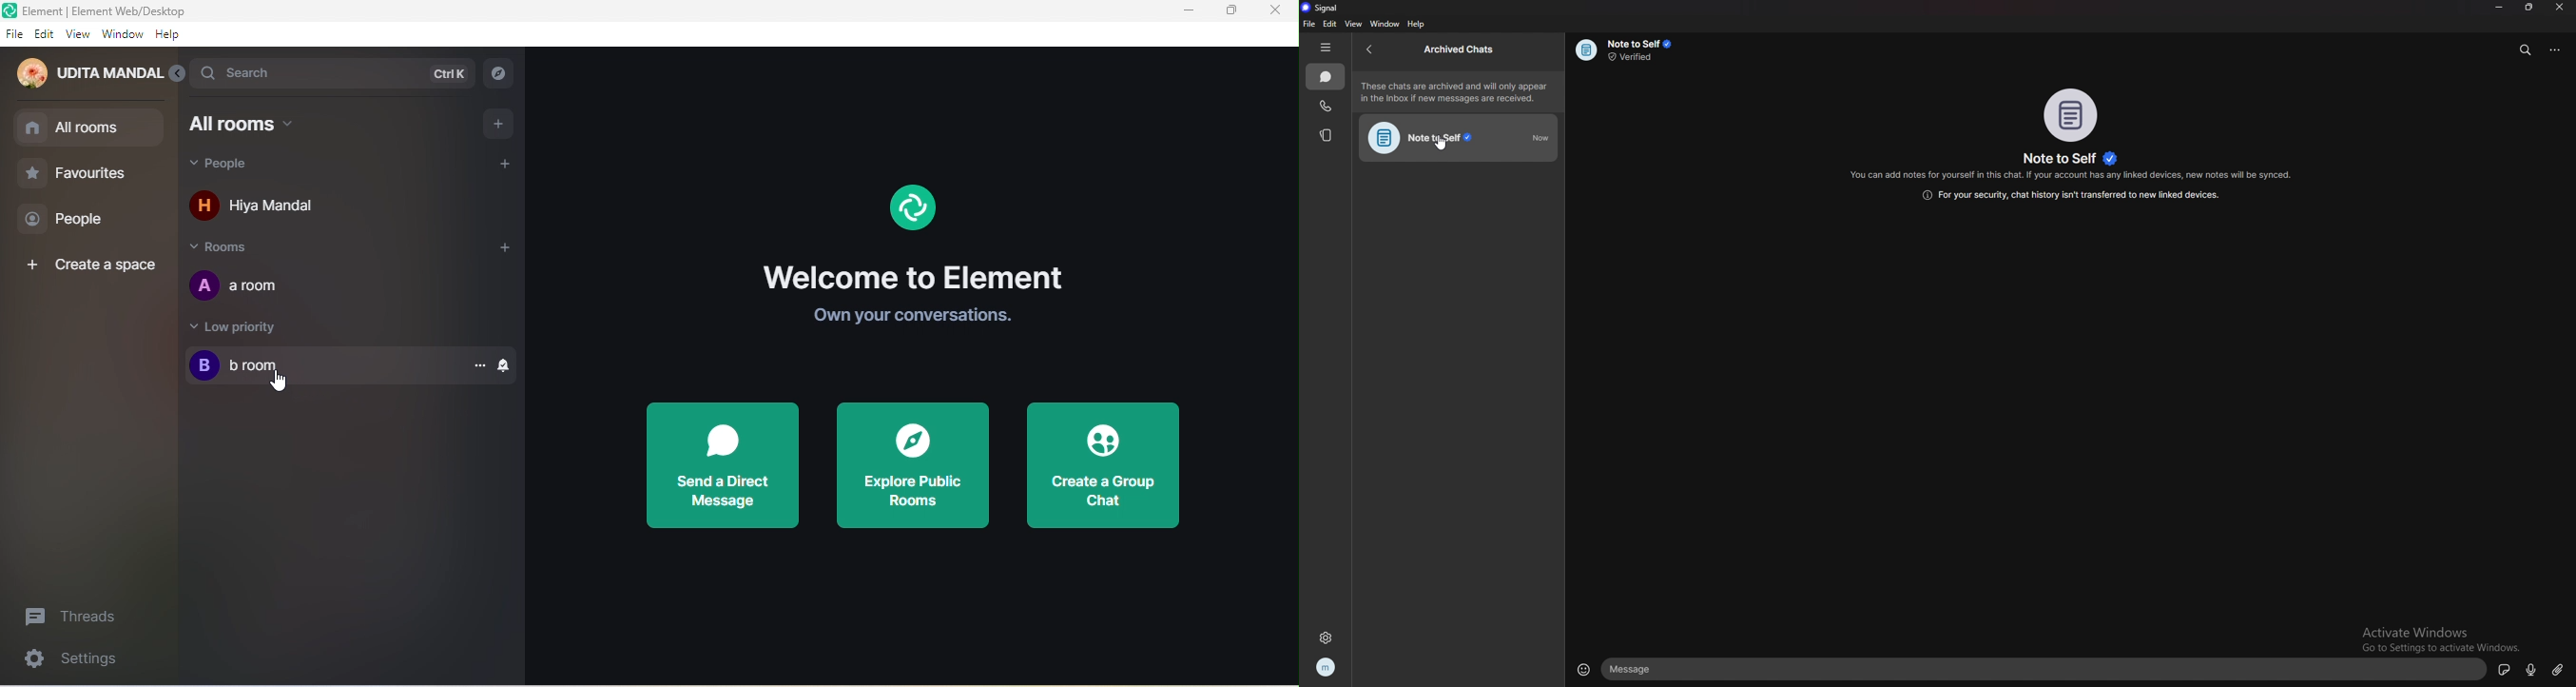 This screenshot has width=2576, height=700. I want to click on welcome element, so click(914, 293).